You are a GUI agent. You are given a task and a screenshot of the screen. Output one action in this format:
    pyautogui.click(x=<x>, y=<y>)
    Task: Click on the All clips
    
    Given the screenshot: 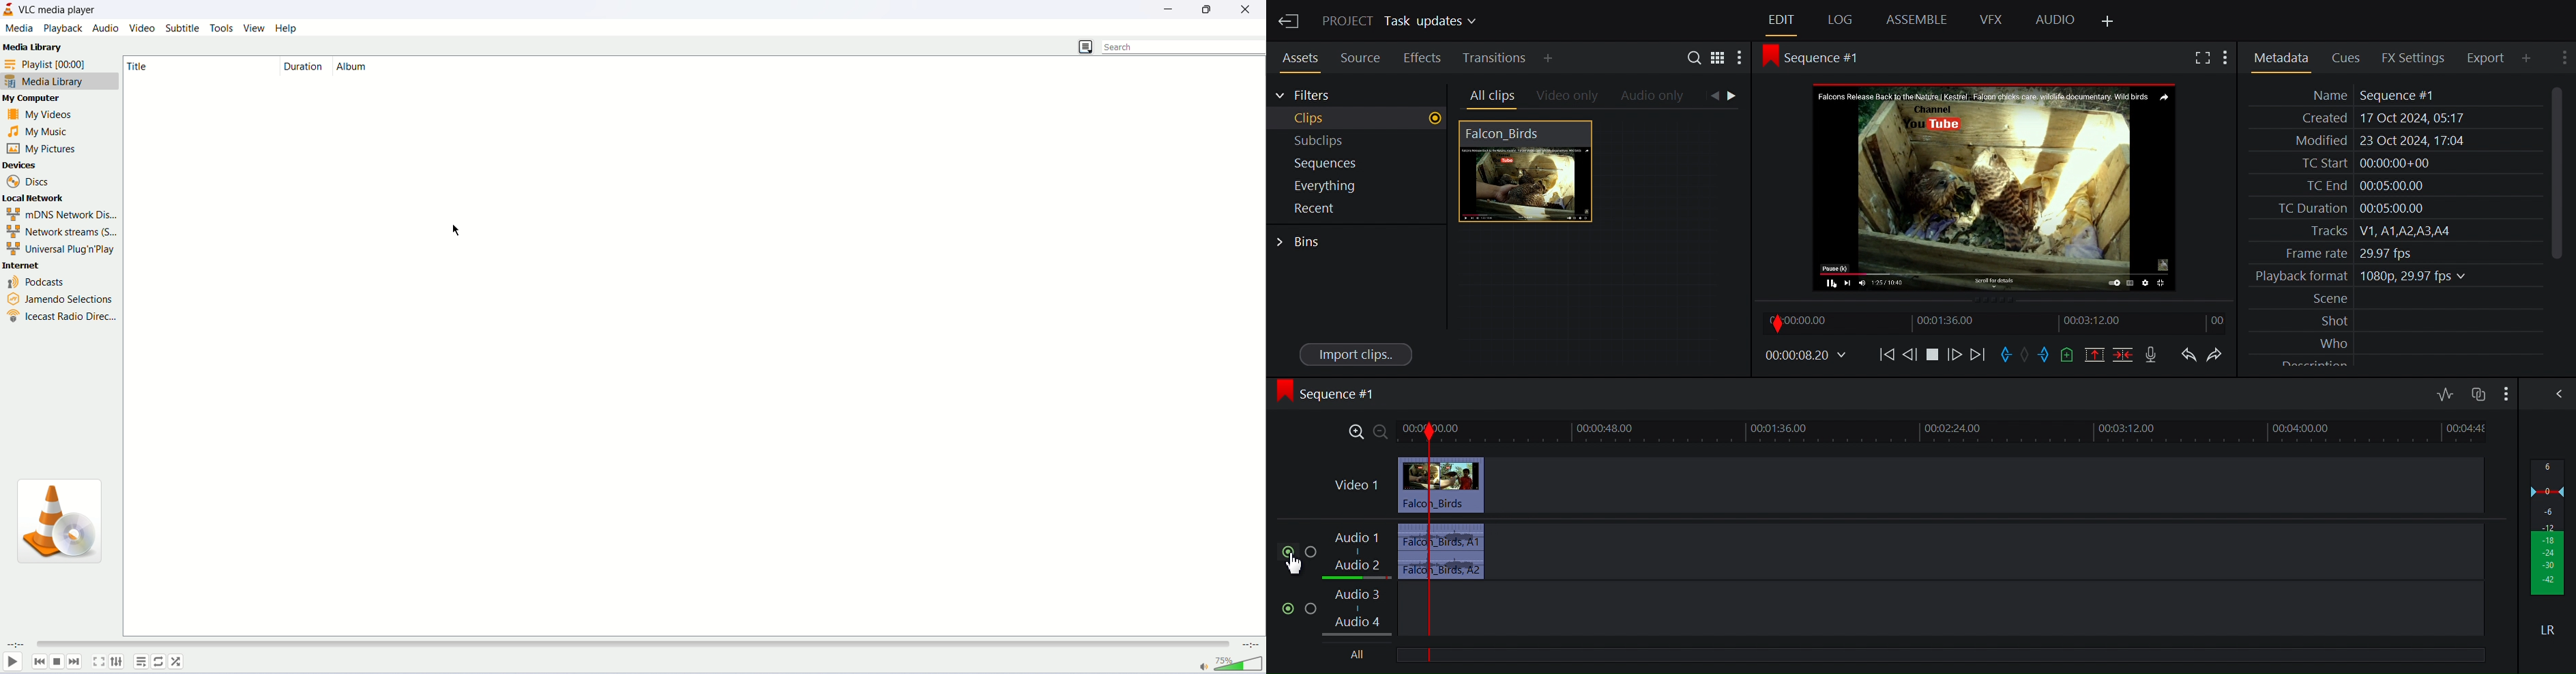 What is the action you would take?
    pyautogui.click(x=1490, y=96)
    